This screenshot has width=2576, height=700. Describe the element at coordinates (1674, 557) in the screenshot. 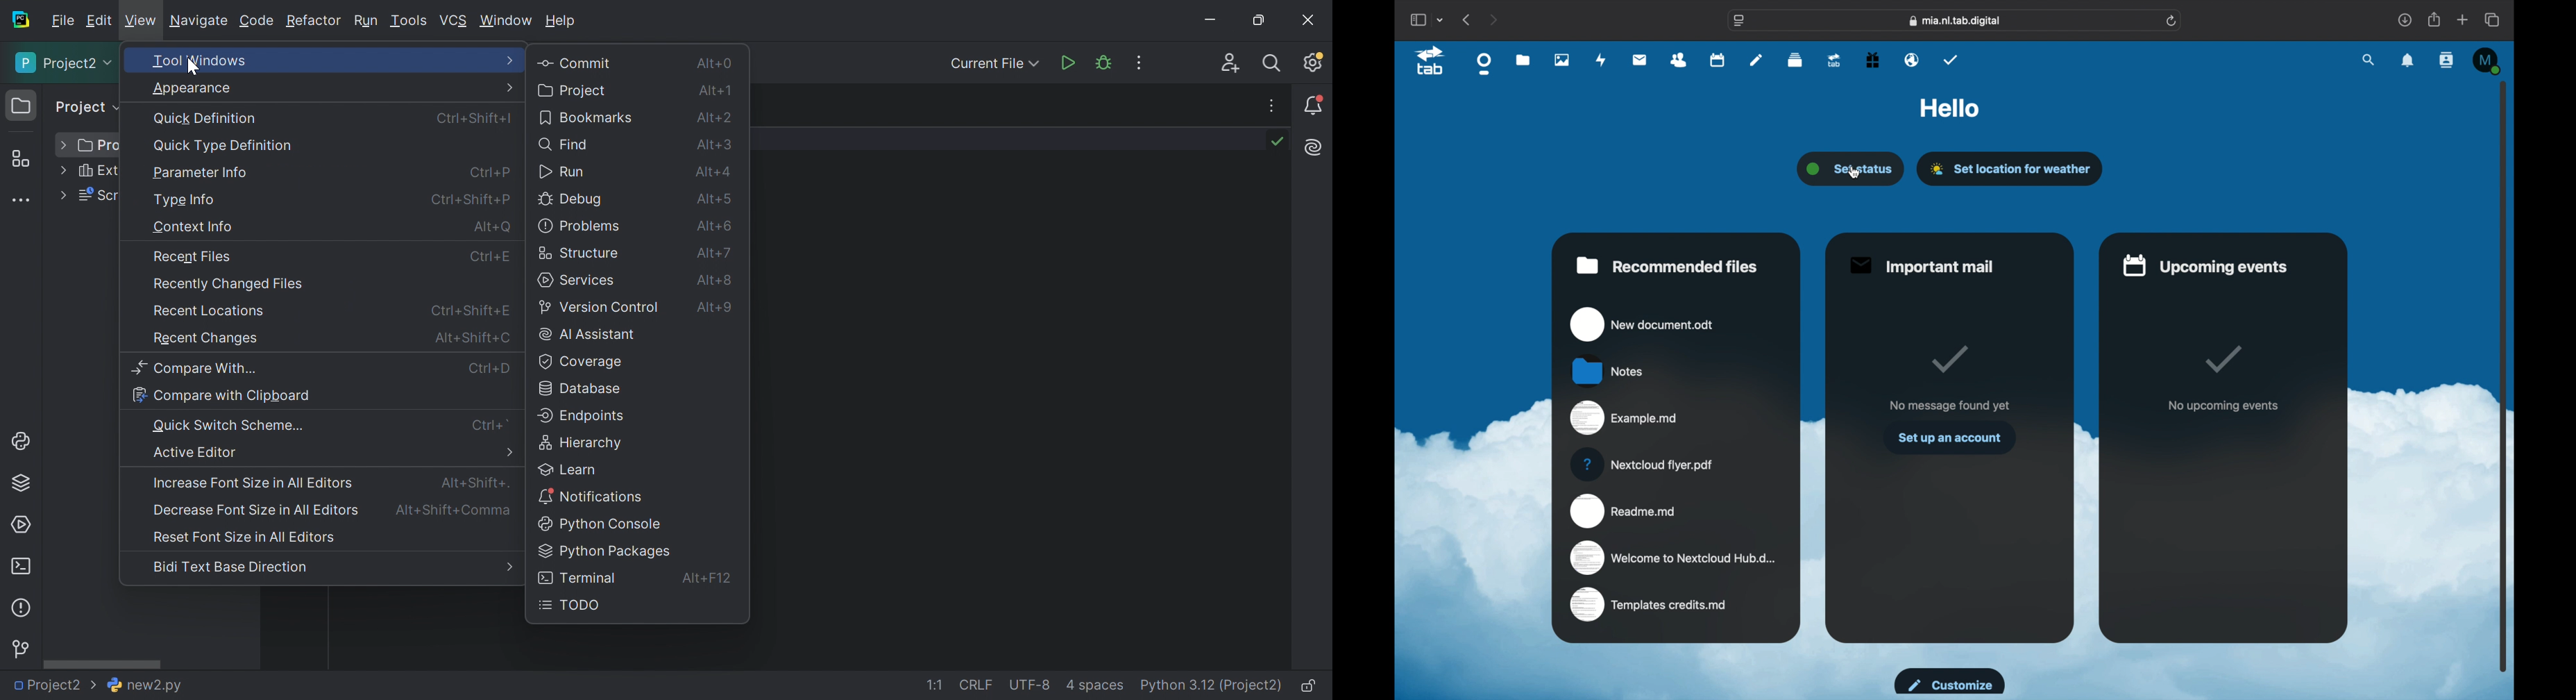

I see `welcome` at that location.